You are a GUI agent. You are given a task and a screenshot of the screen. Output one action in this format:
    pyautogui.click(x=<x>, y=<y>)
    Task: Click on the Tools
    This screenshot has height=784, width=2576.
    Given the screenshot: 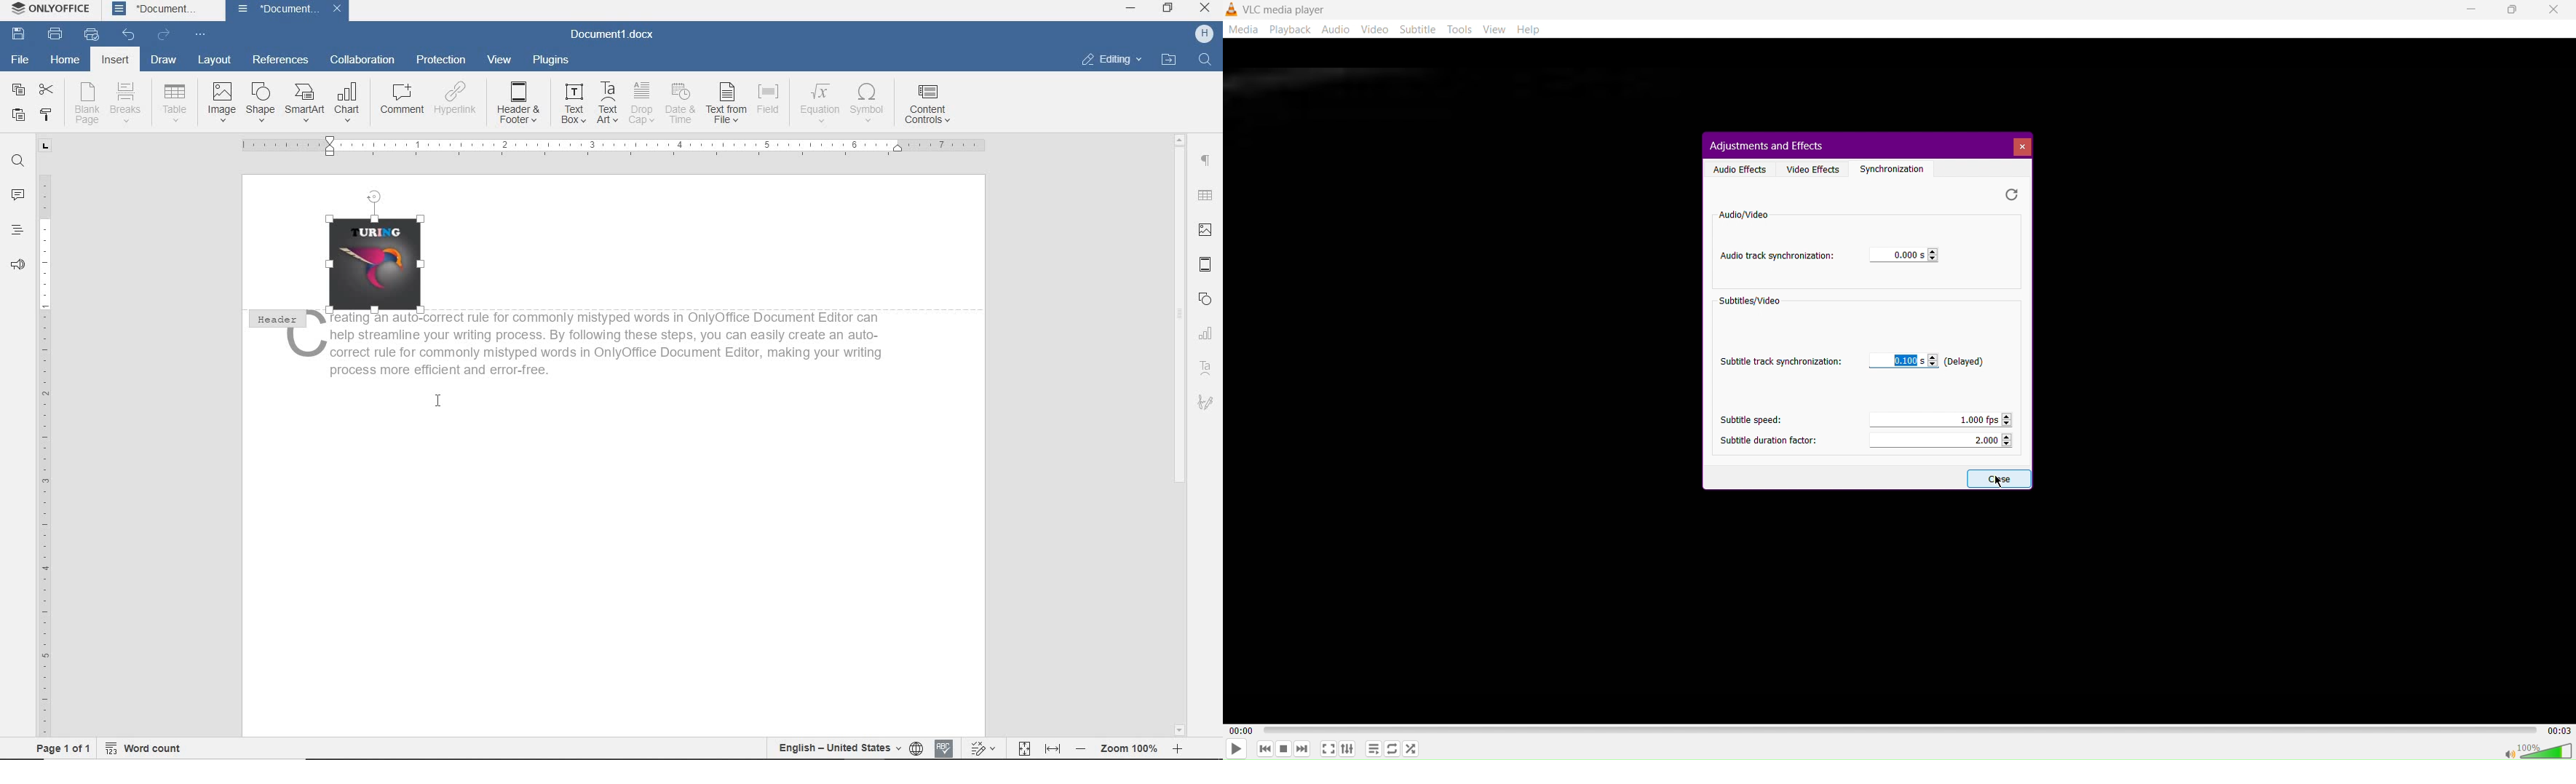 What is the action you would take?
    pyautogui.click(x=1462, y=30)
    